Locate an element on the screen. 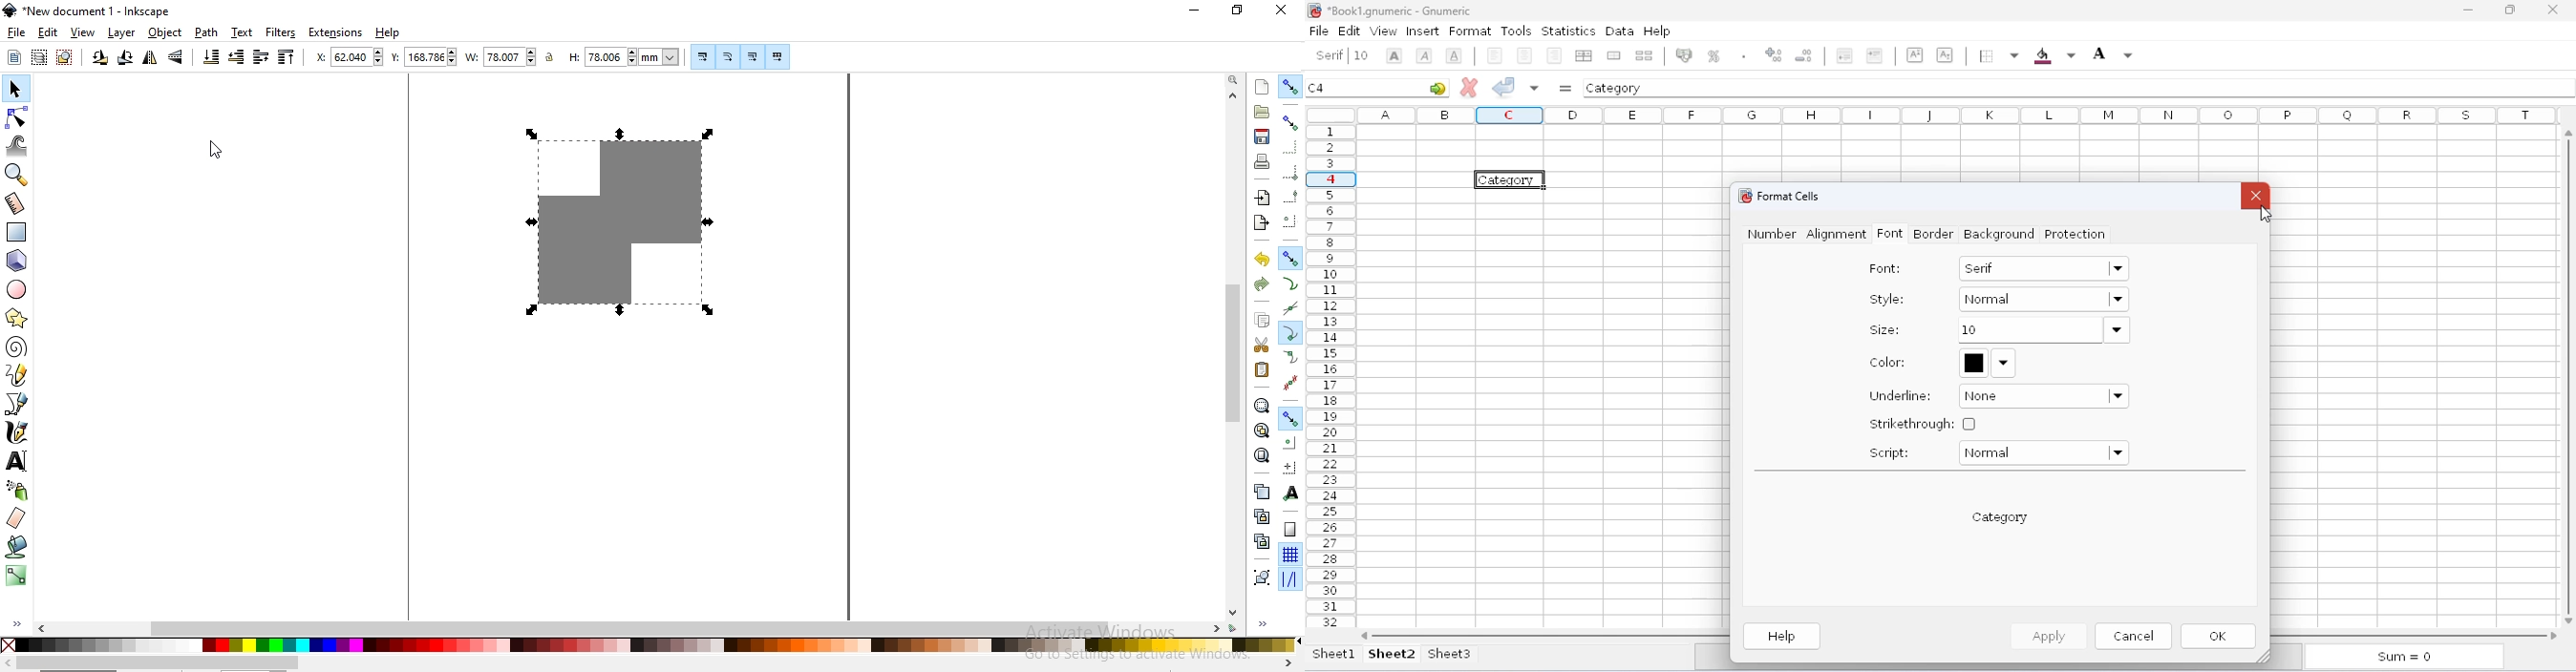  cancel change is located at coordinates (1470, 87).